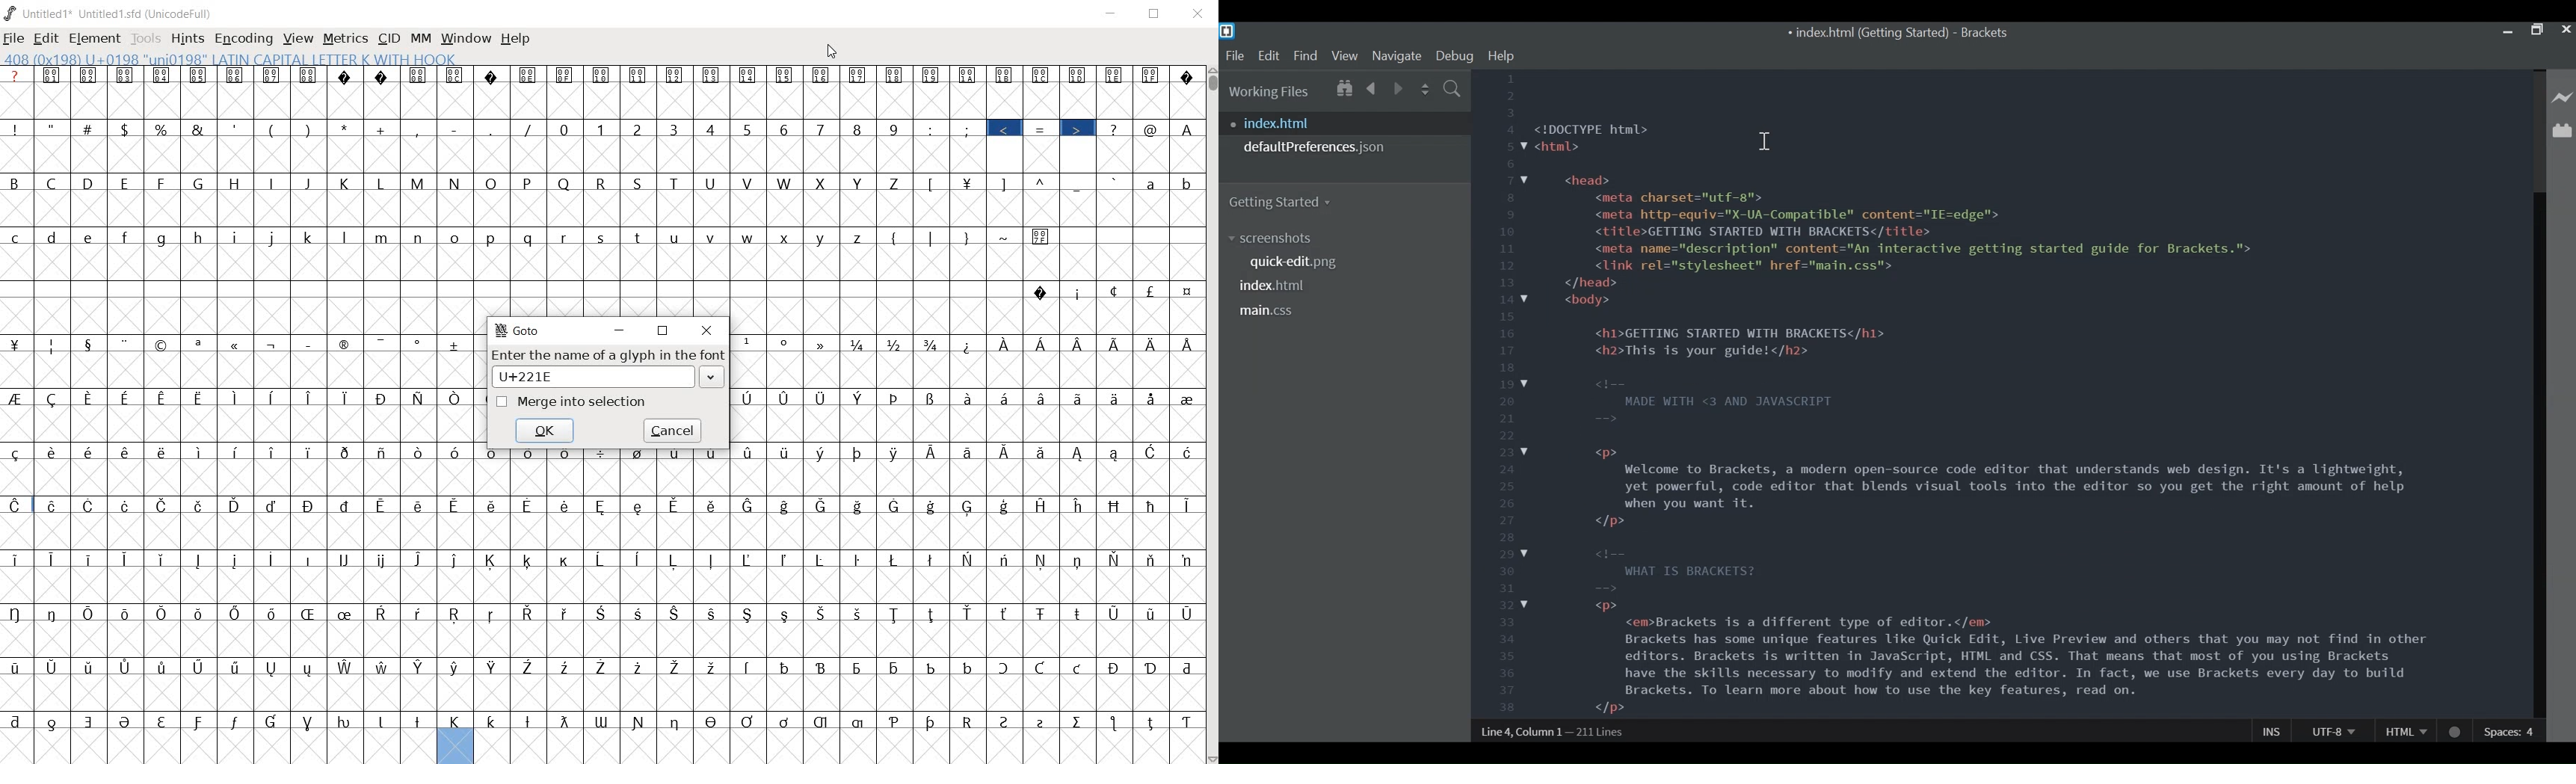  I want to click on empty cells, so click(218, 748).